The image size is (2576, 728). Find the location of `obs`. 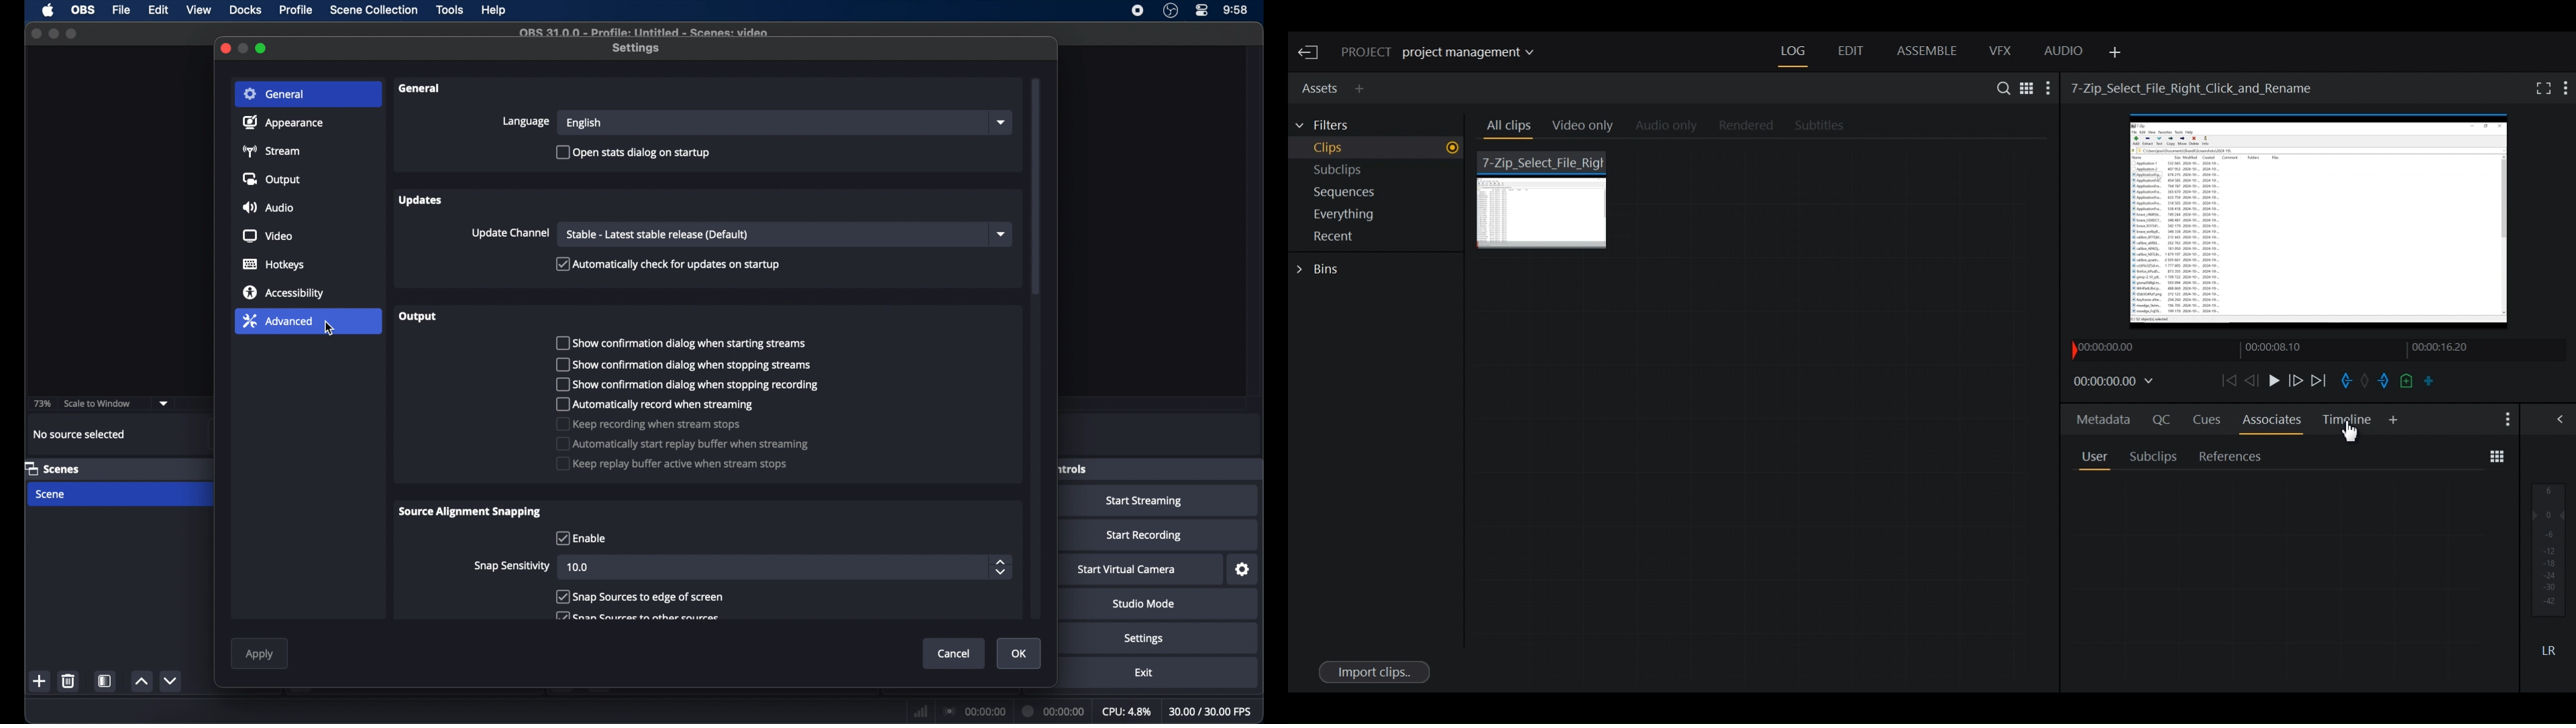

obs is located at coordinates (82, 10).